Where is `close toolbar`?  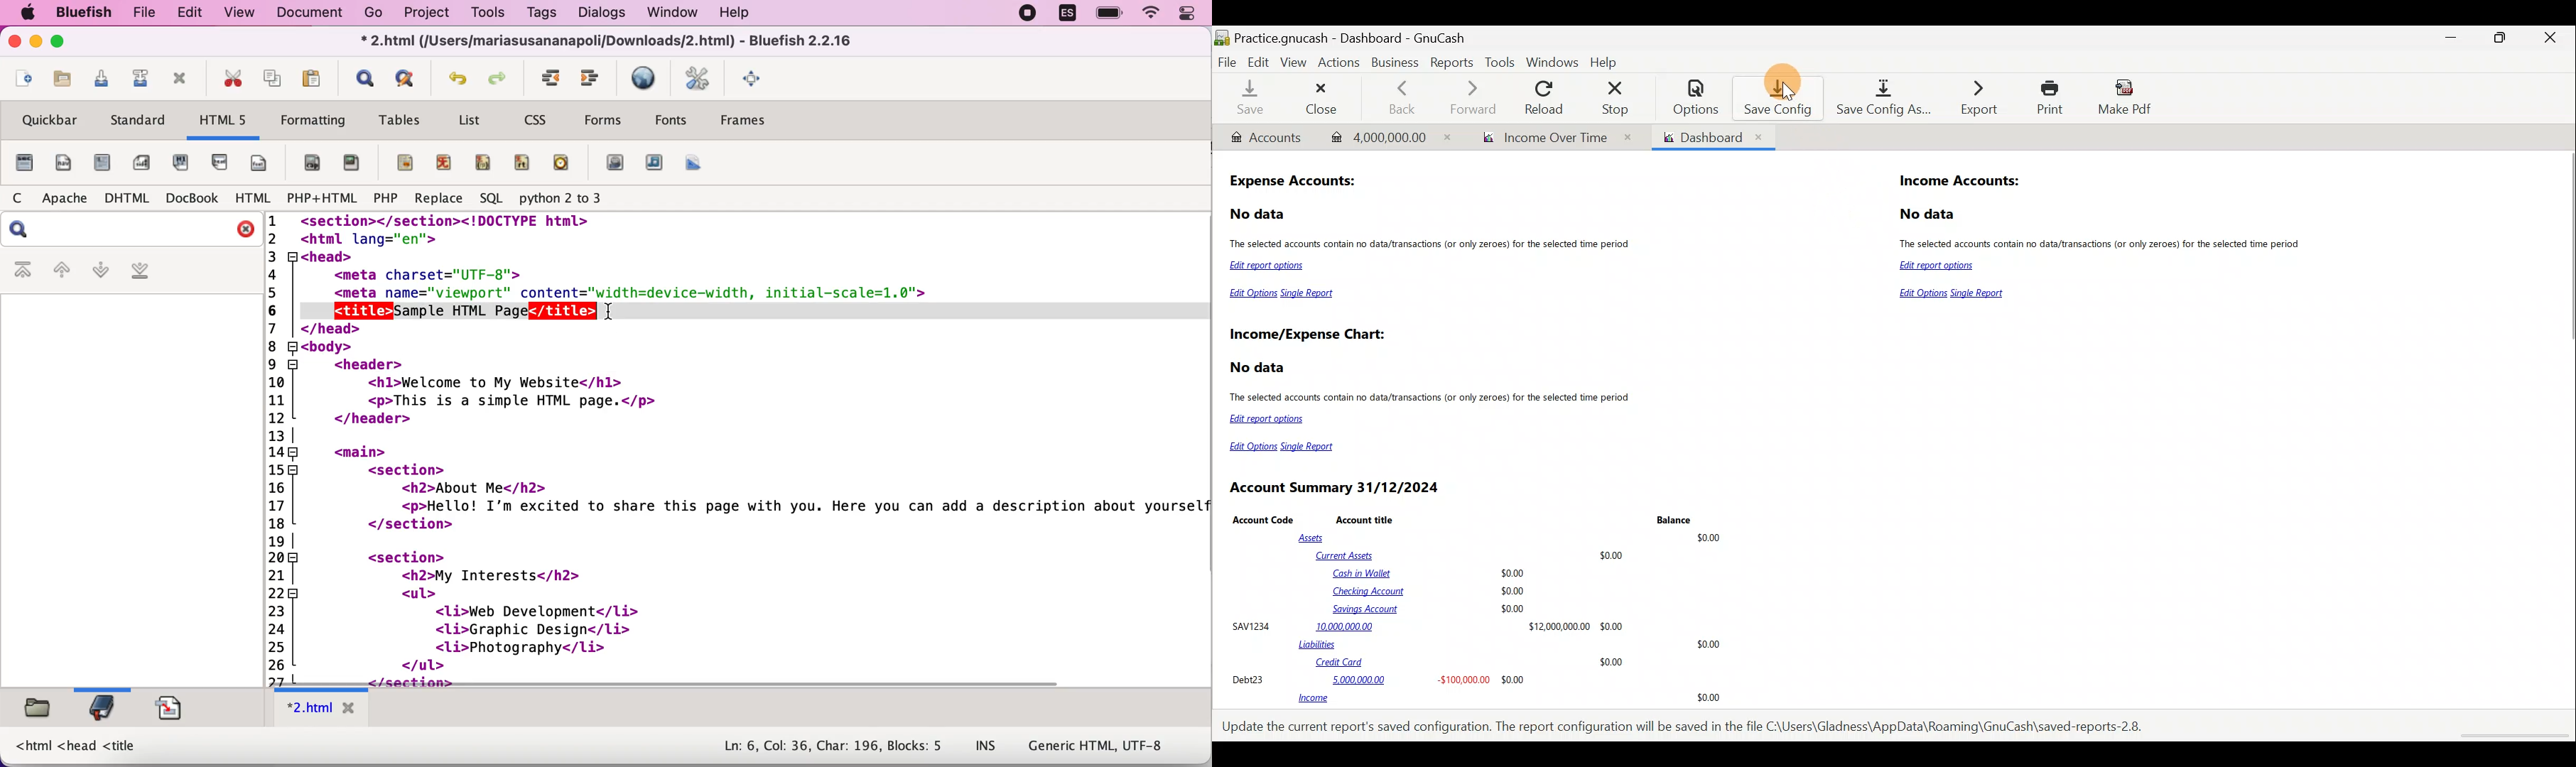 close toolbar is located at coordinates (184, 82).